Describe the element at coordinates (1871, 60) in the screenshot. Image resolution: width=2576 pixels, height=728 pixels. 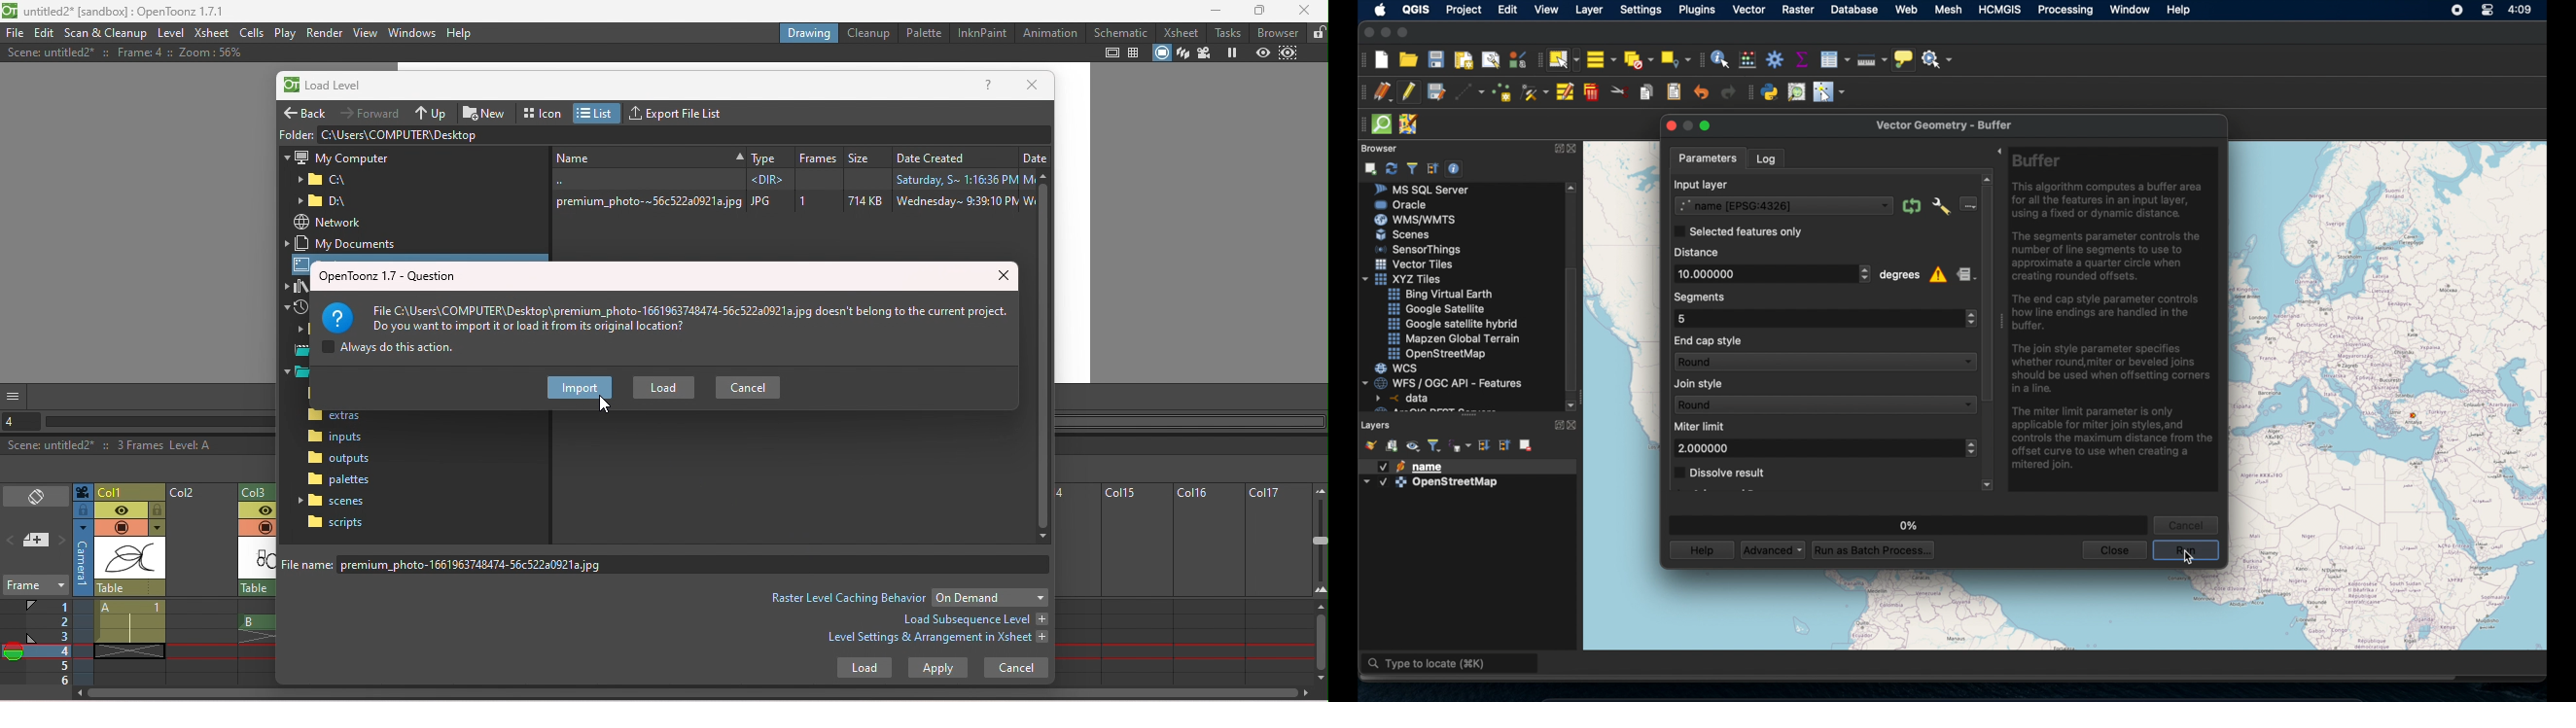
I see `measure line` at that location.